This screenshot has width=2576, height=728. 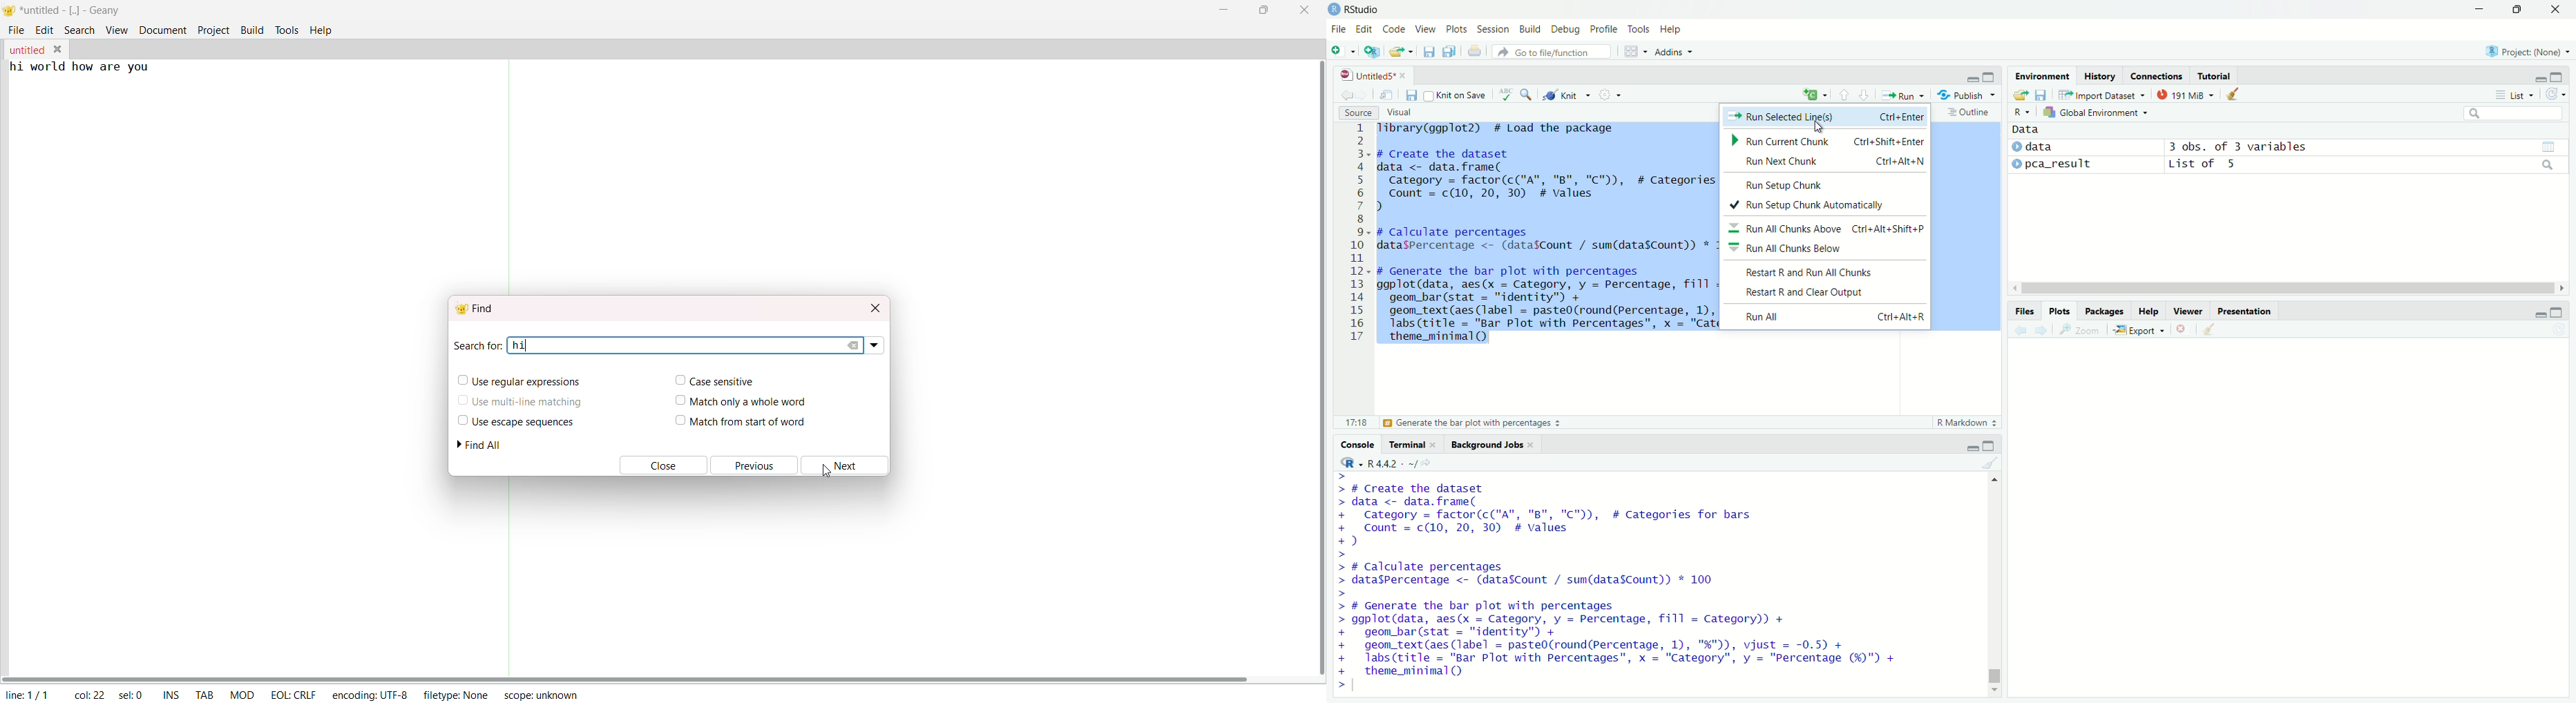 I want to click on language select, so click(x=1813, y=96).